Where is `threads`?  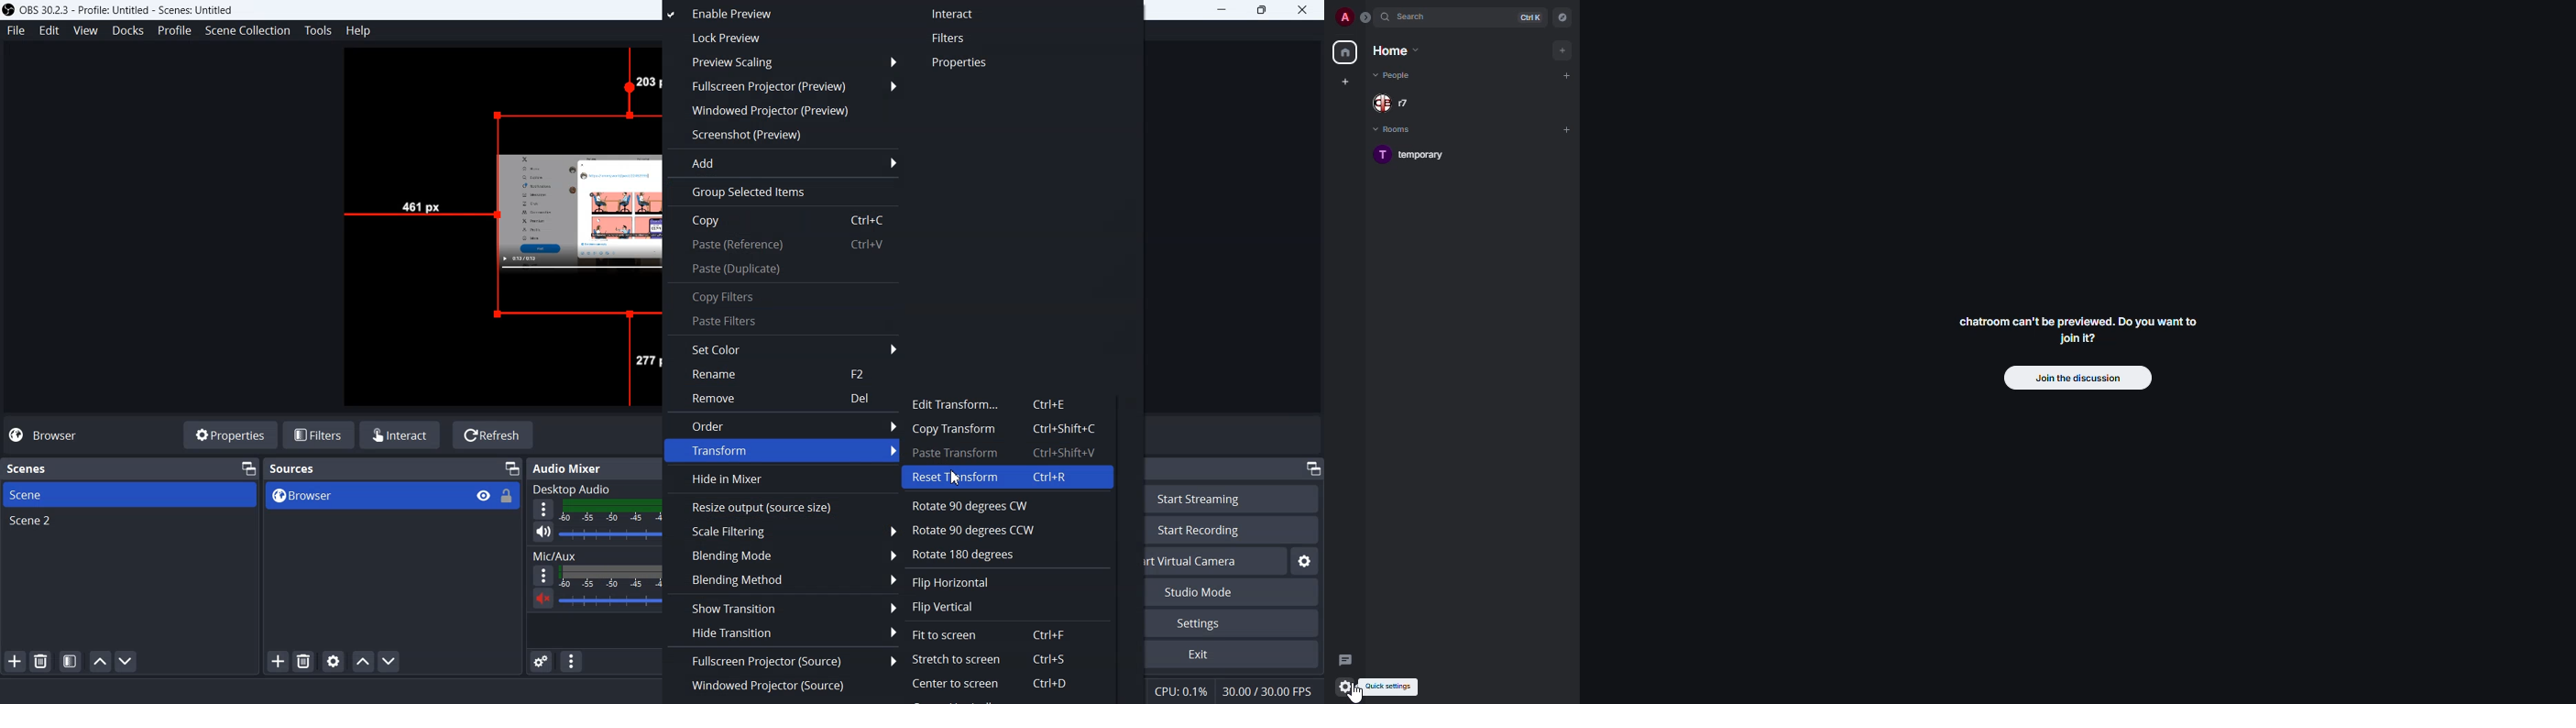 threads is located at coordinates (1344, 656).